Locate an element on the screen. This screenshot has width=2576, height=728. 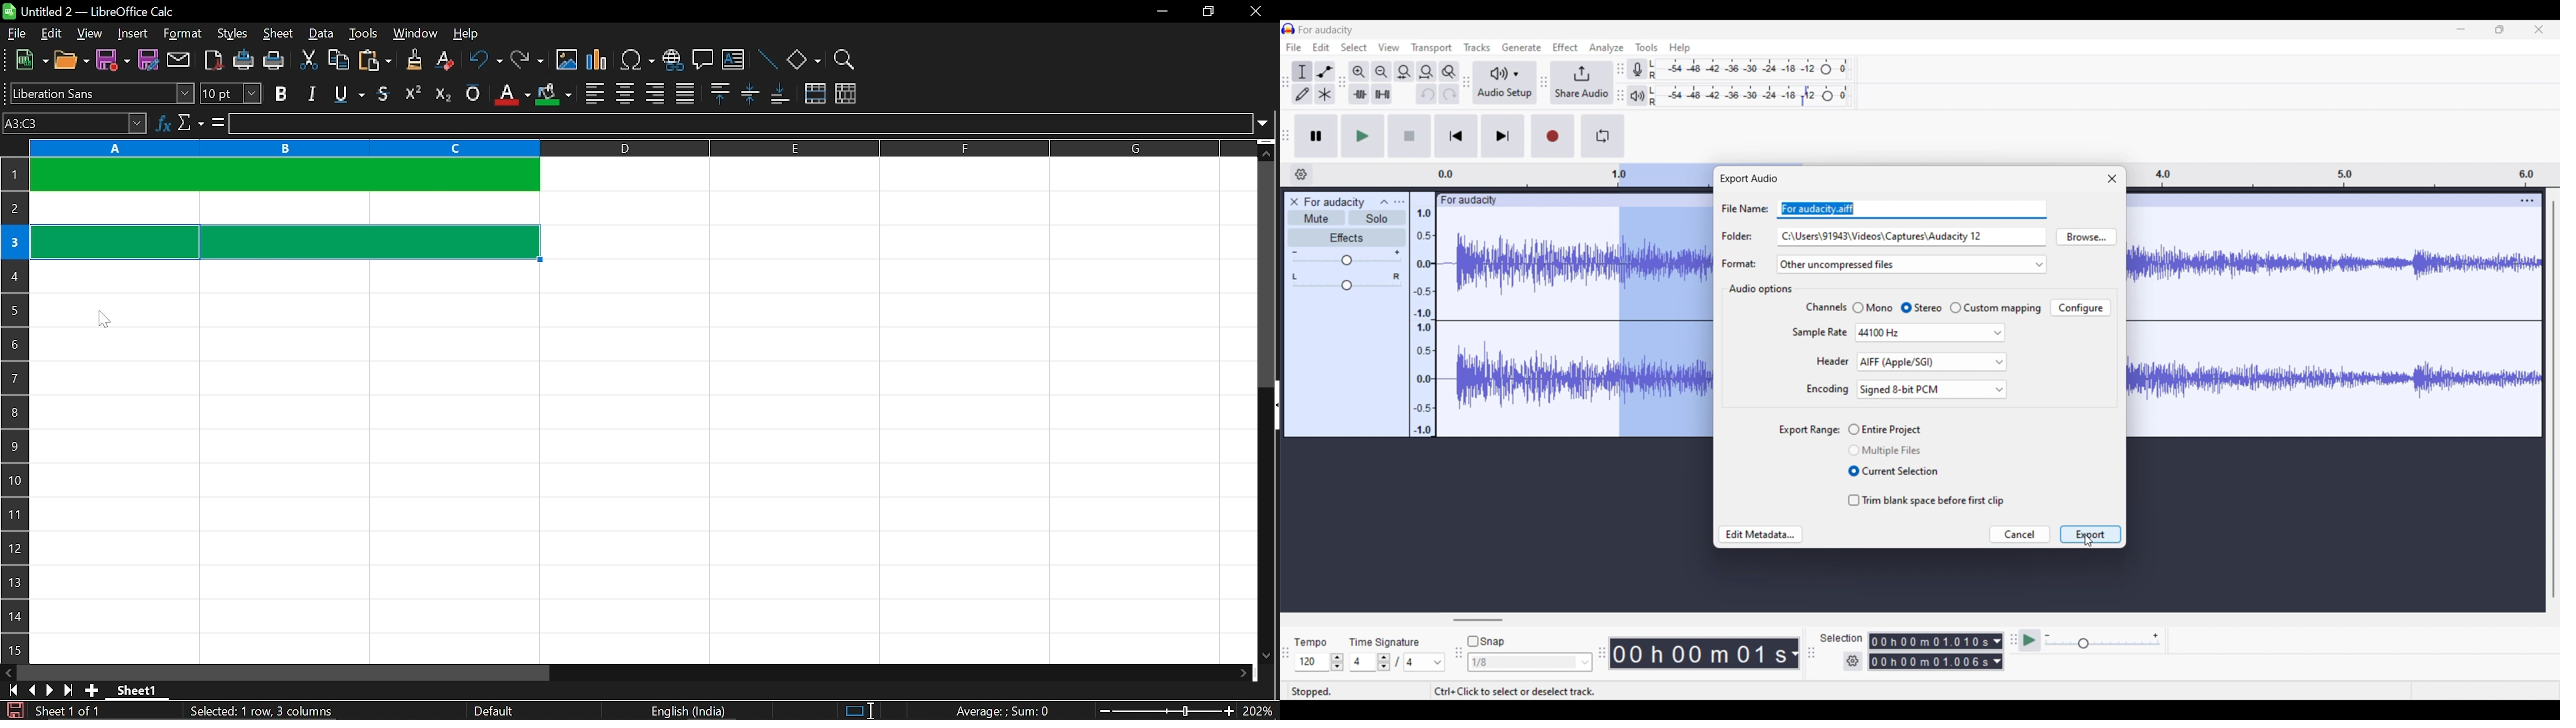
move left is located at coordinates (8, 673).